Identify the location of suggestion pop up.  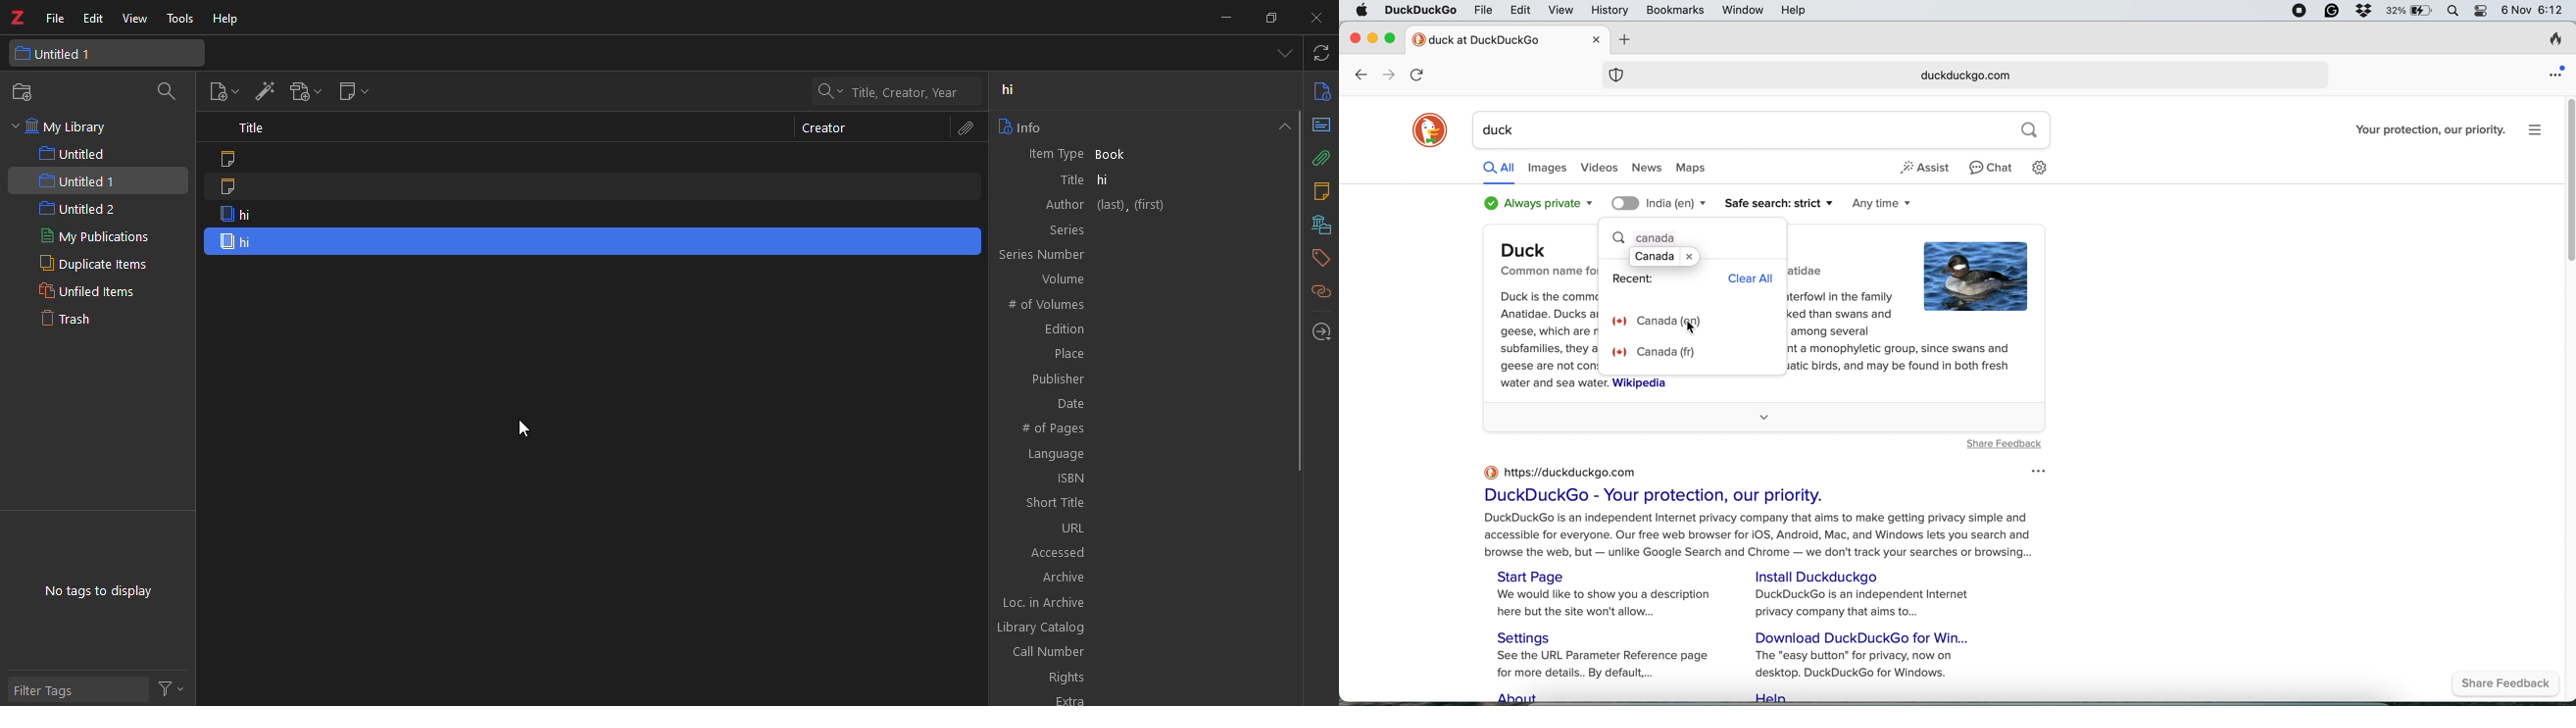
(1666, 257).